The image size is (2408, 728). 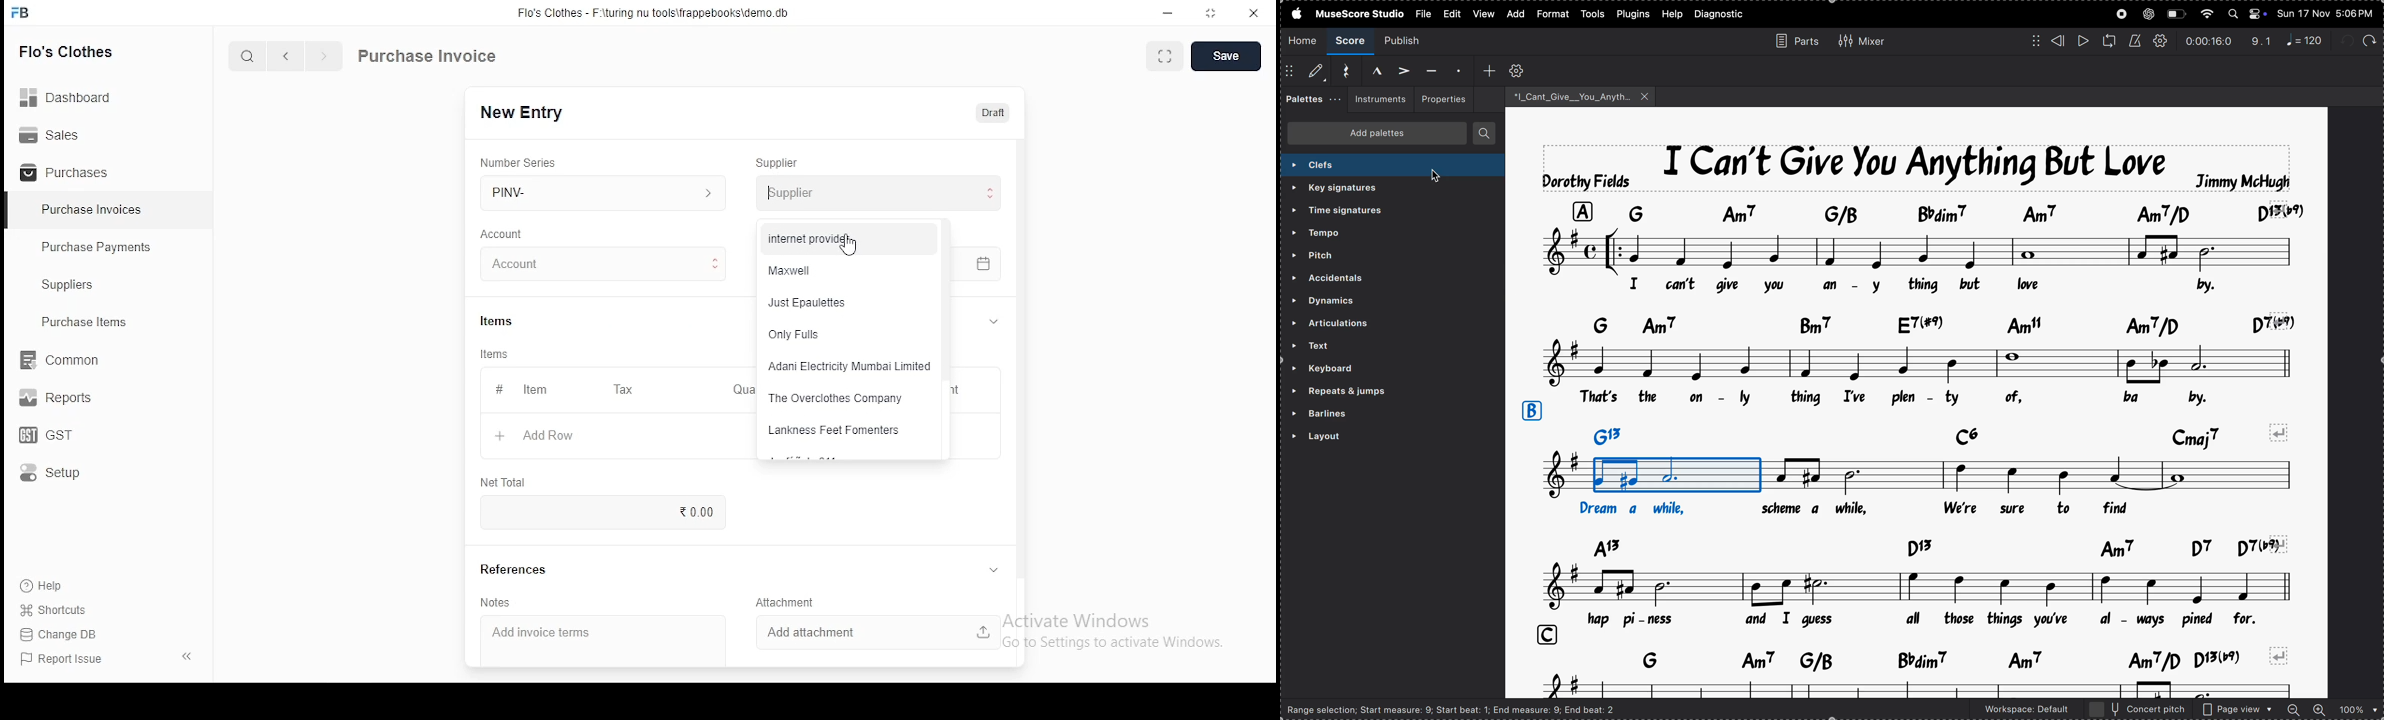 I want to click on key notes, so click(x=1920, y=659).